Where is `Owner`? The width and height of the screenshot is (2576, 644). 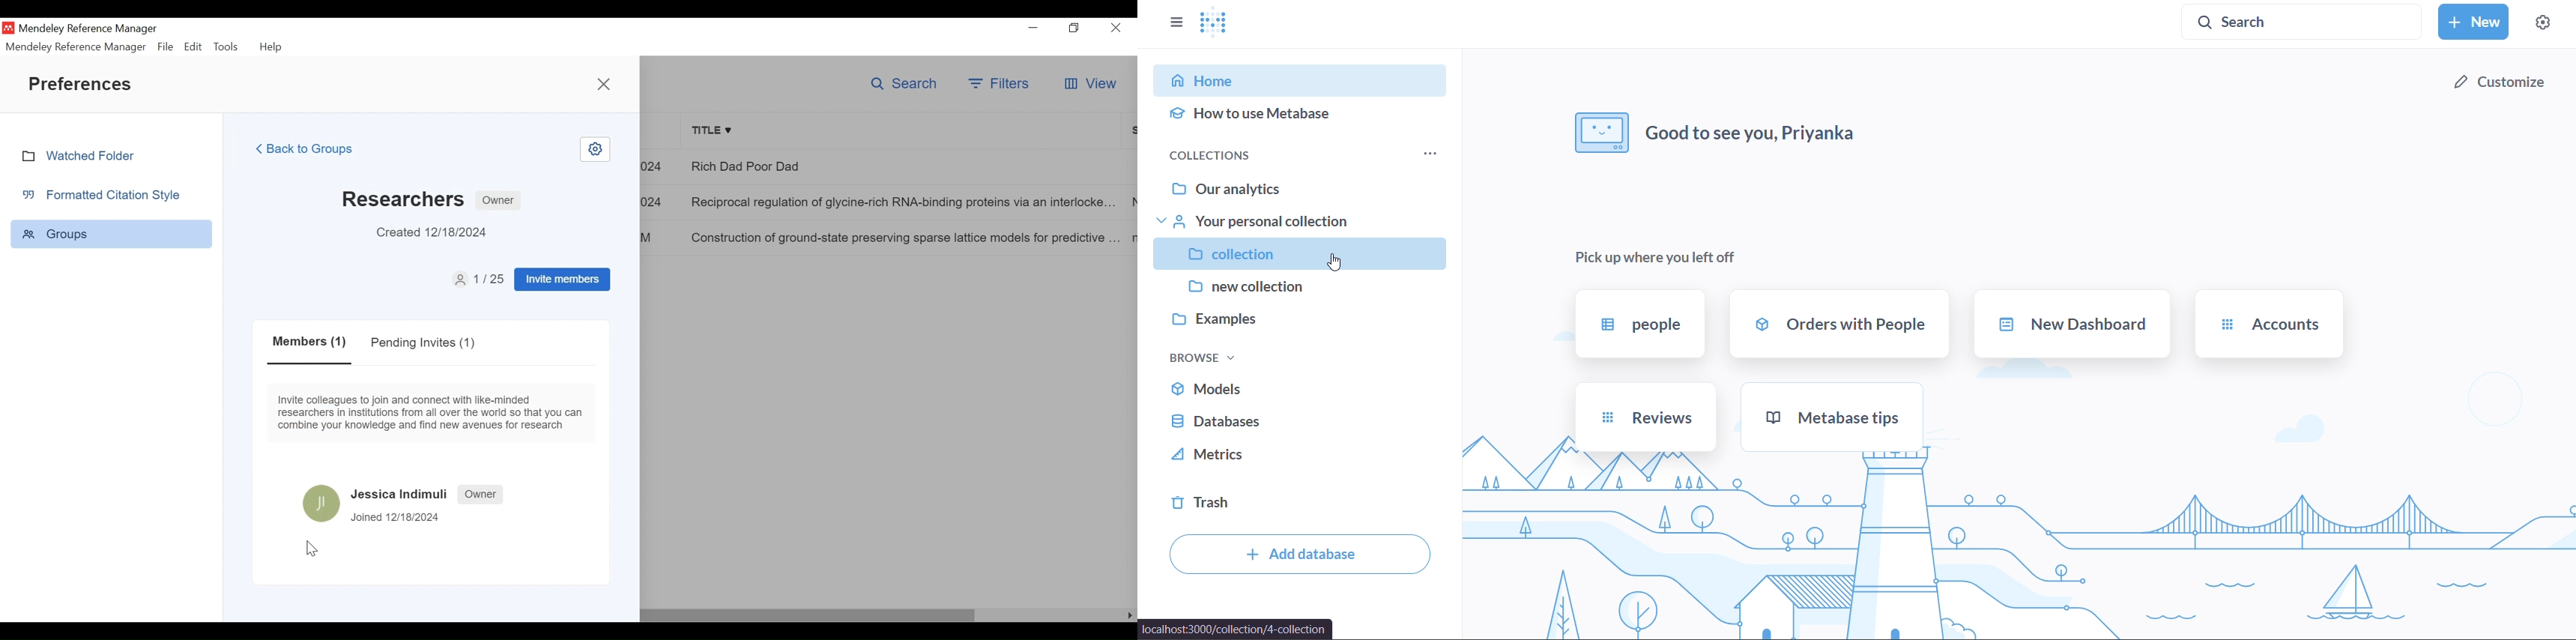 Owner is located at coordinates (482, 494).